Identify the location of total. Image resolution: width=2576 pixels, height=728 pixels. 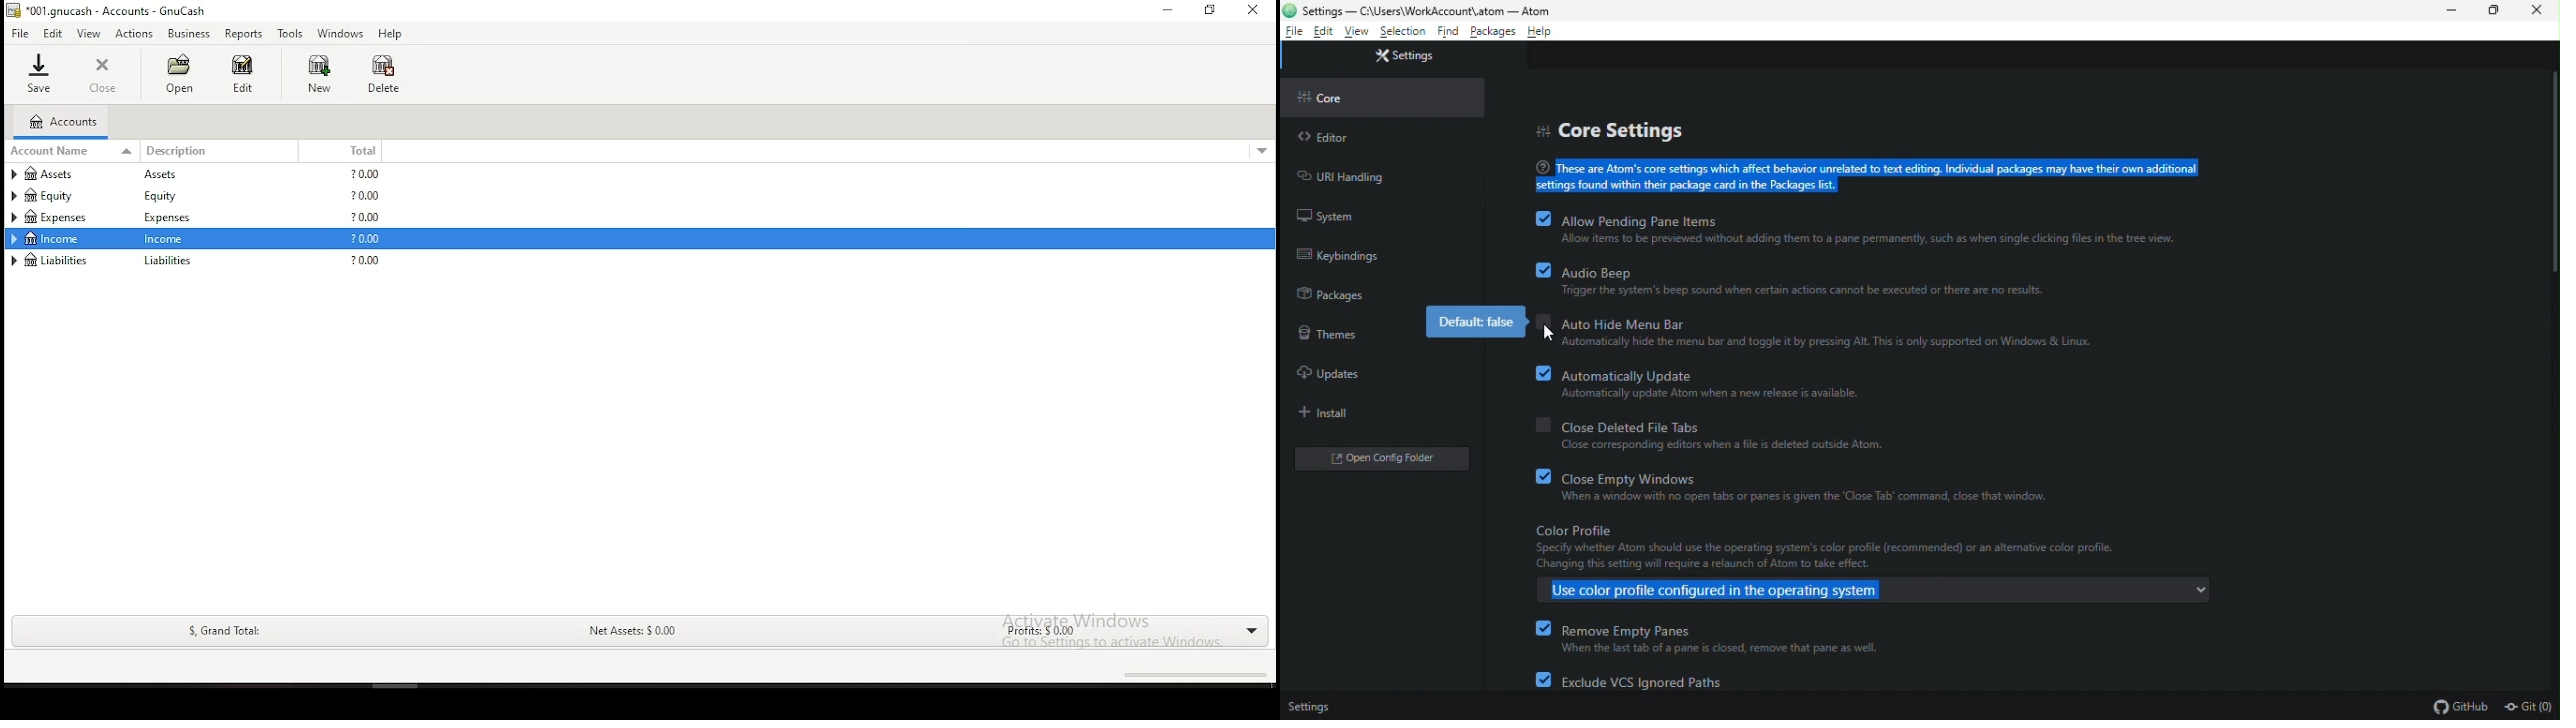
(354, 151).